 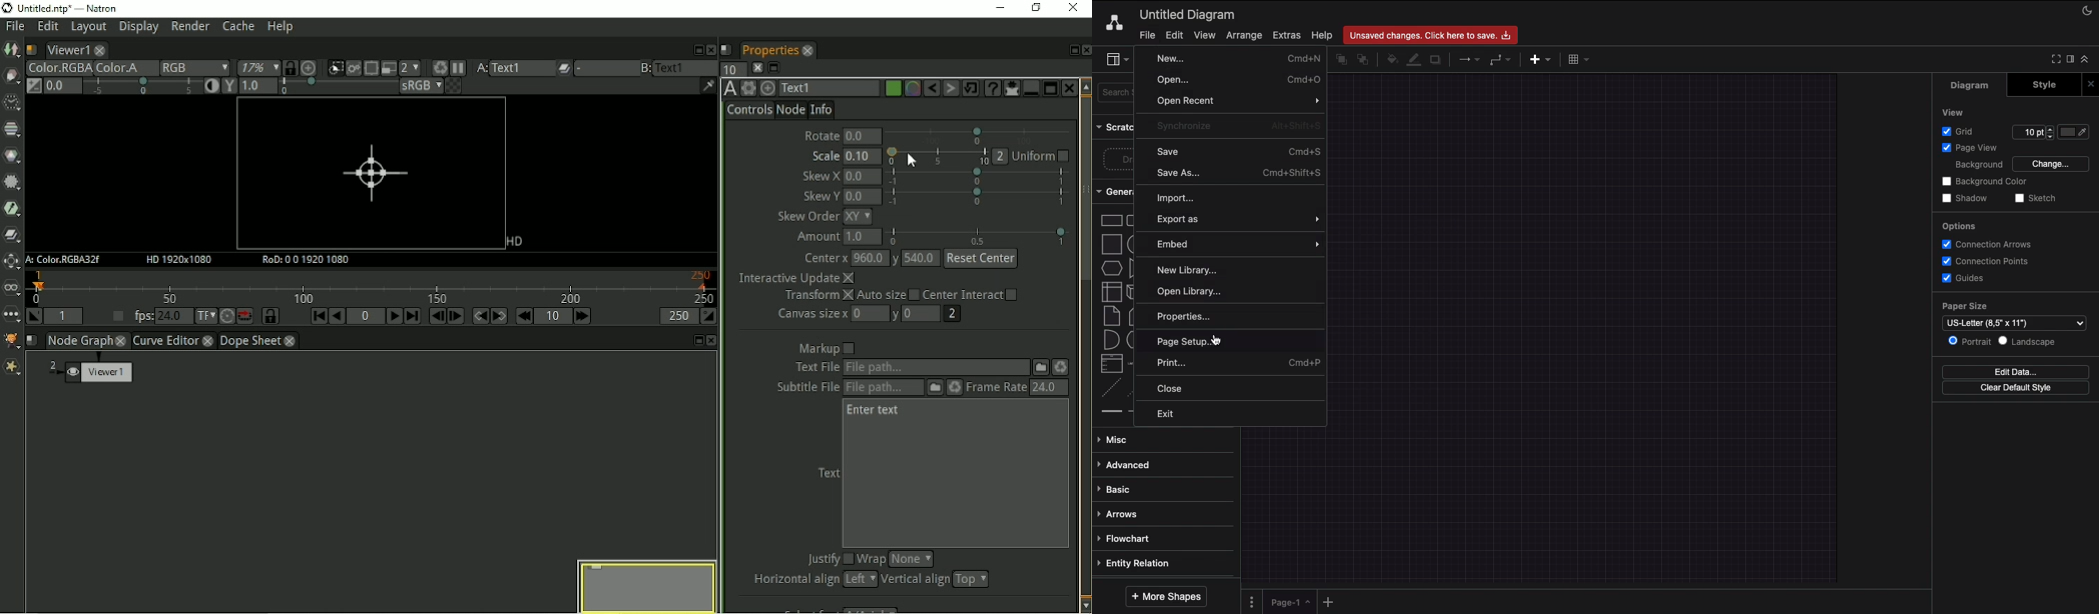 I want to click on Dashed line, so click(x=1109, y=390).